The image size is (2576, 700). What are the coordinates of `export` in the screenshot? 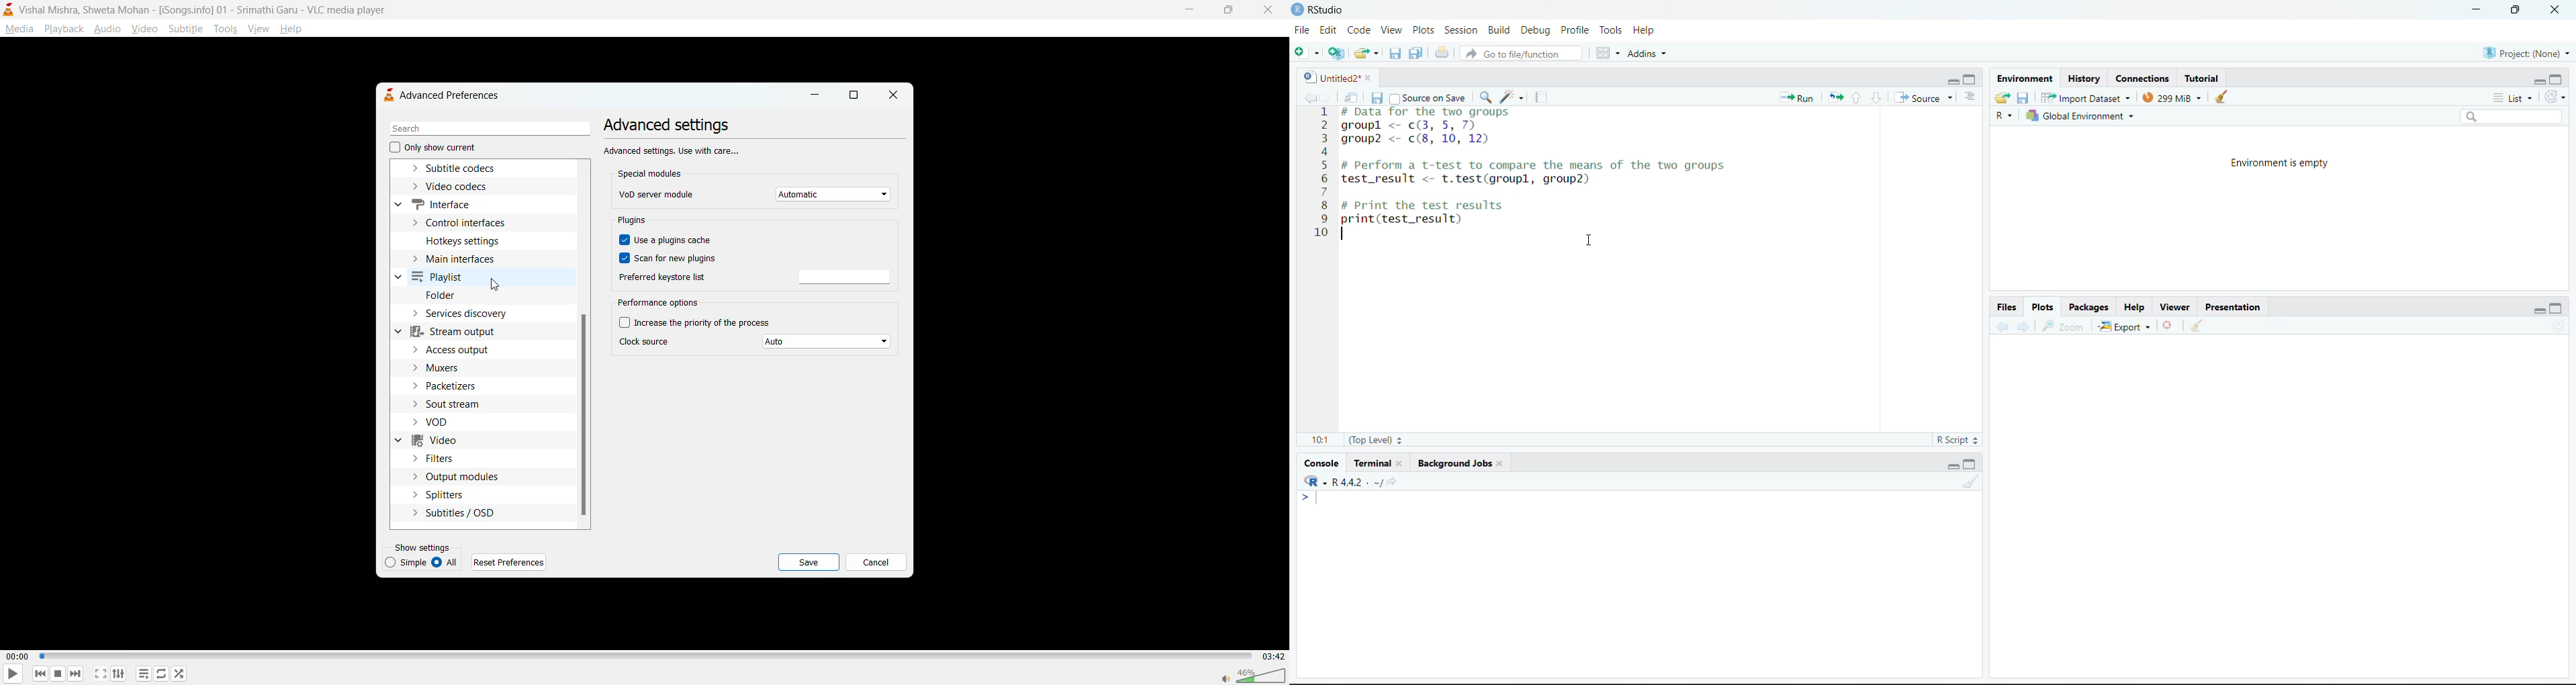 It's located at (2126, 326).